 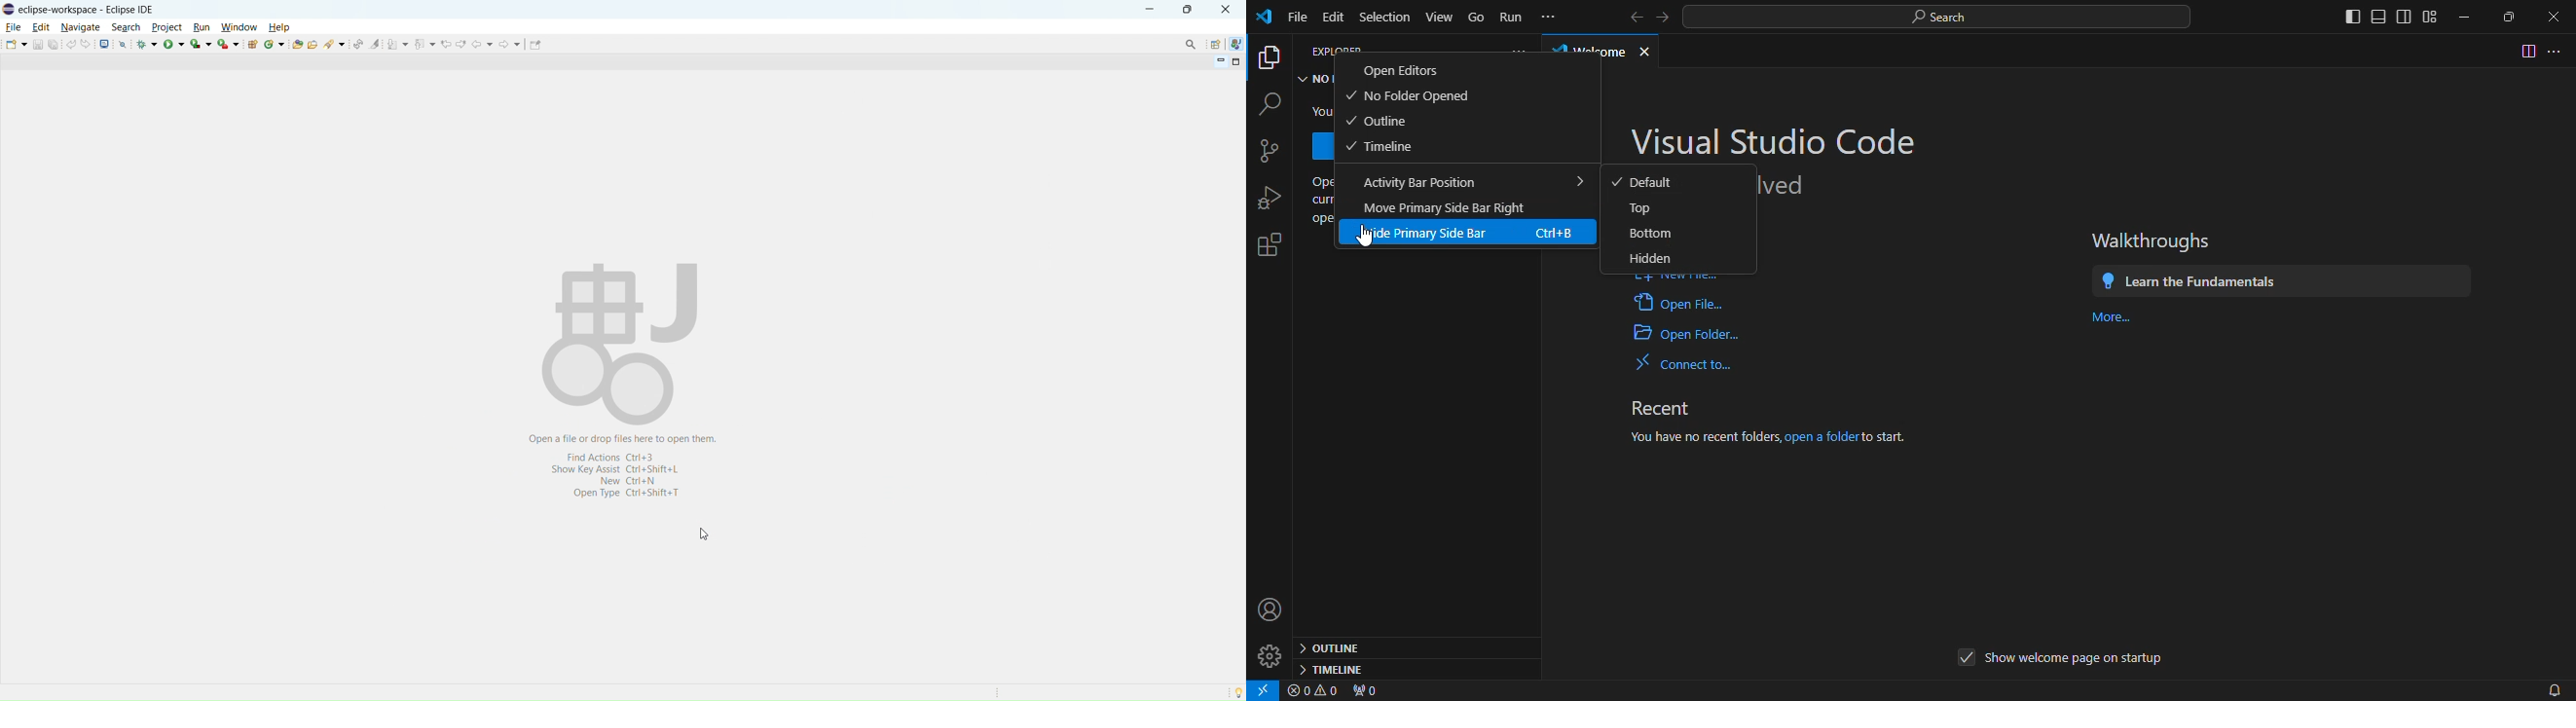 I want to click on debug, so click(x=147, y=44).